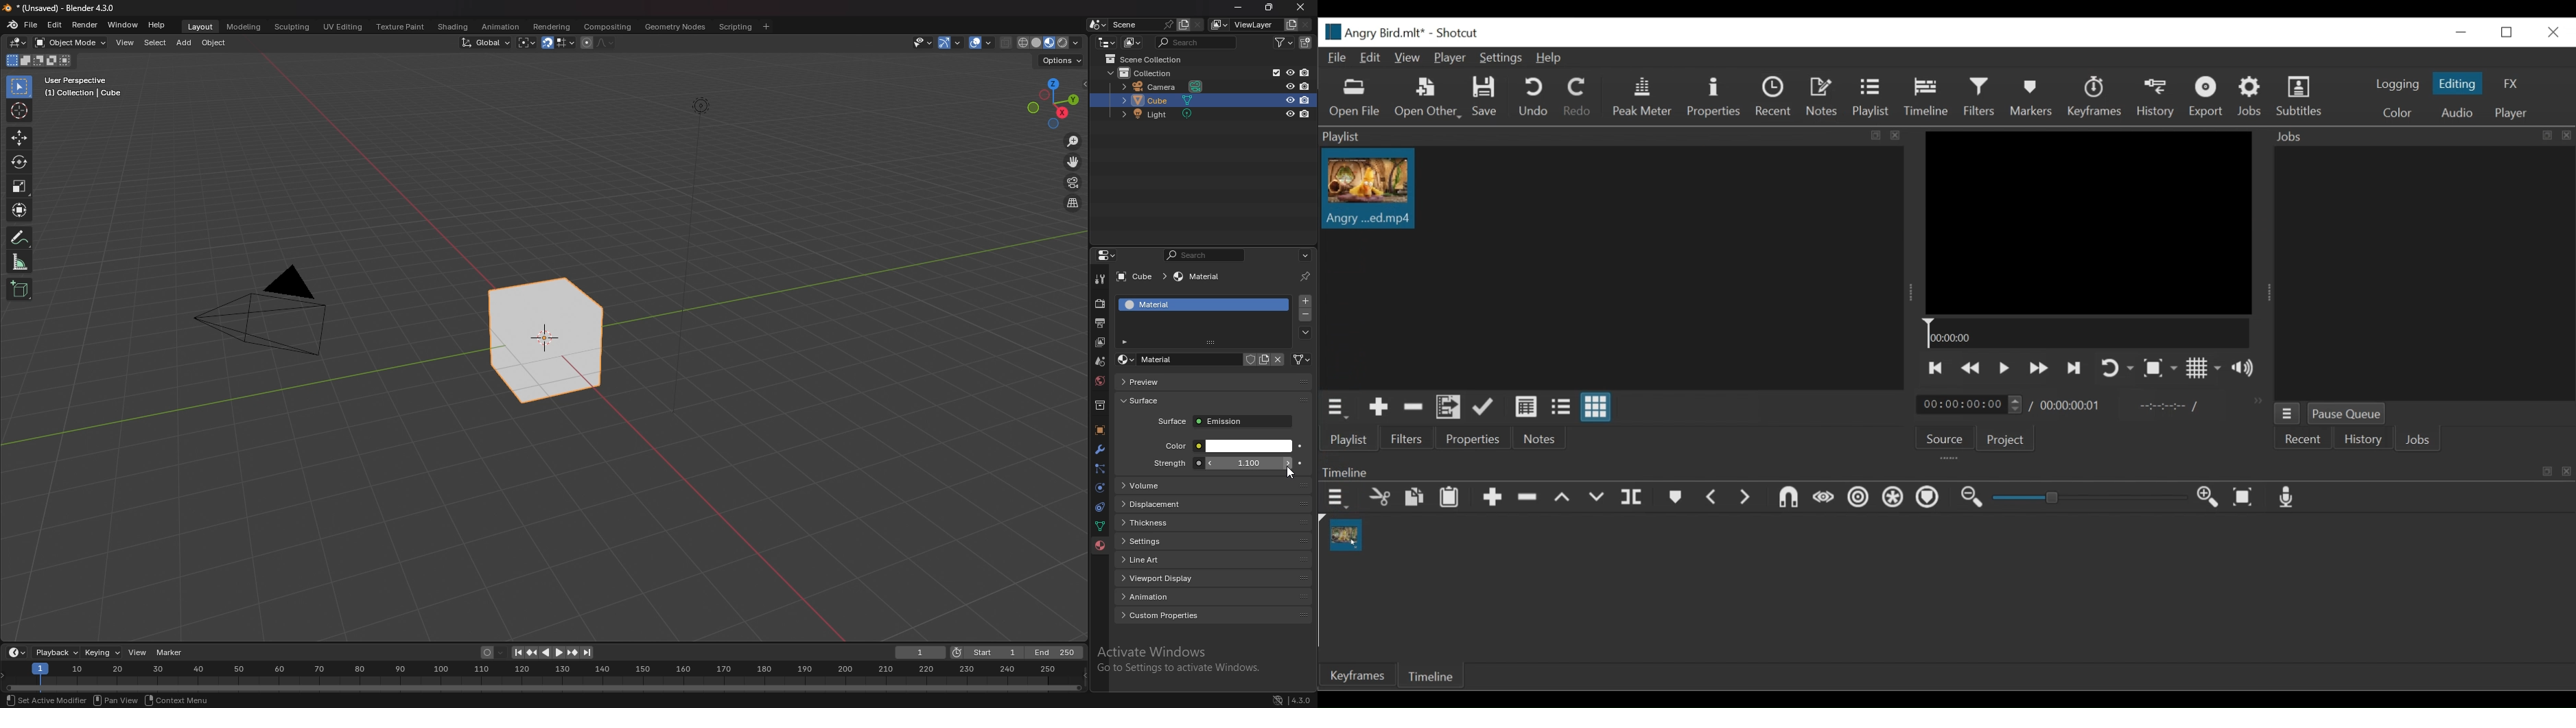 This screenshot has width=2576, height=728. What do you see at coordinates (1167, 381) in the screenshot?
I see `preview` at bounding box center [1167, 381].